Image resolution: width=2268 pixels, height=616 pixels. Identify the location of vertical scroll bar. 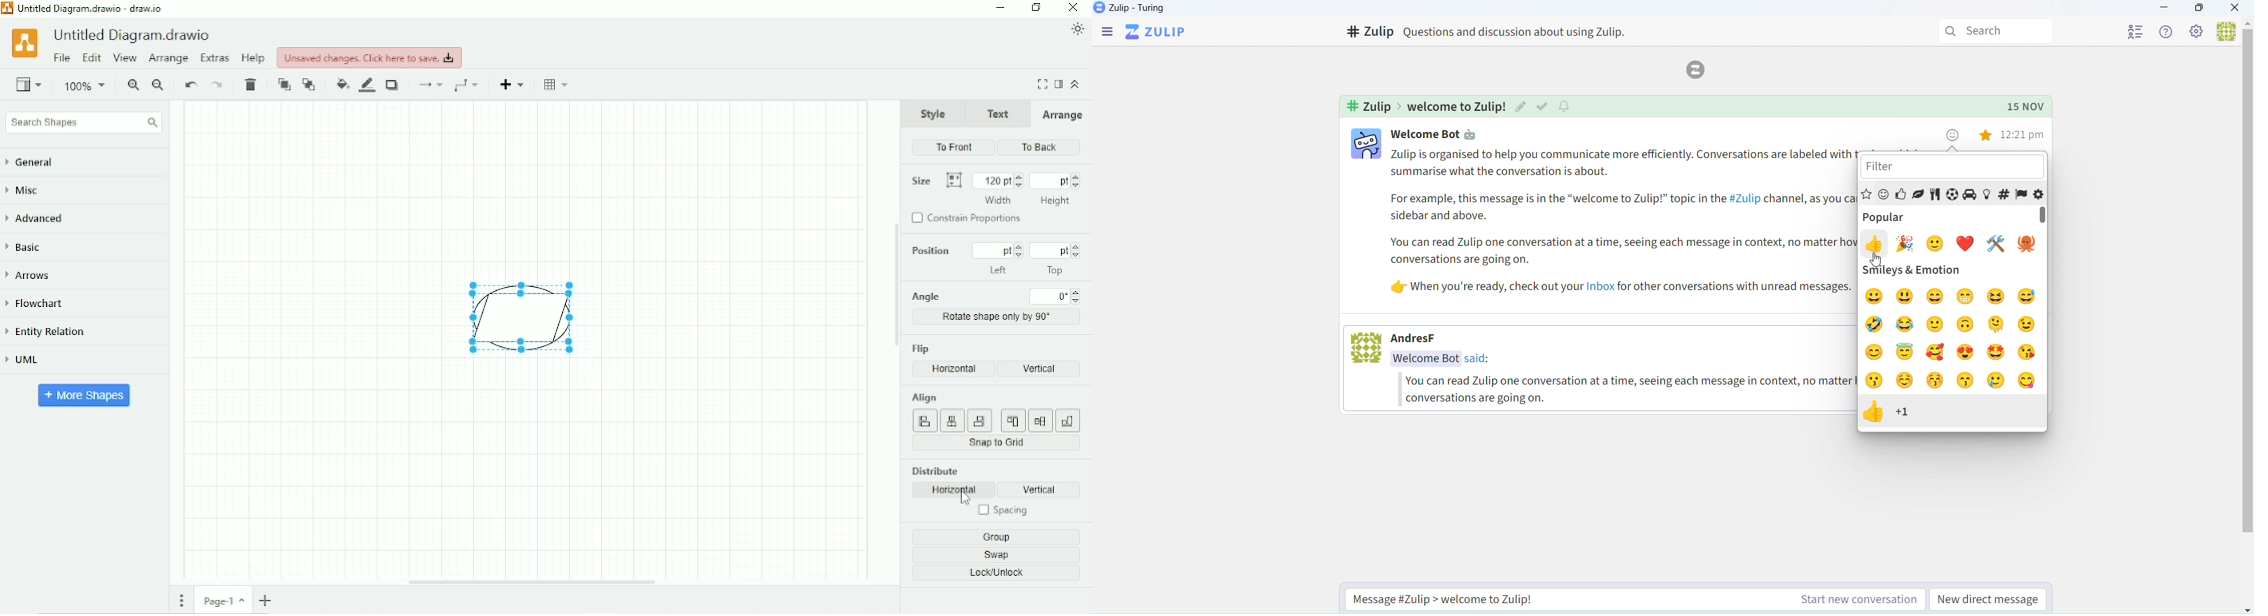
(2045, 217).